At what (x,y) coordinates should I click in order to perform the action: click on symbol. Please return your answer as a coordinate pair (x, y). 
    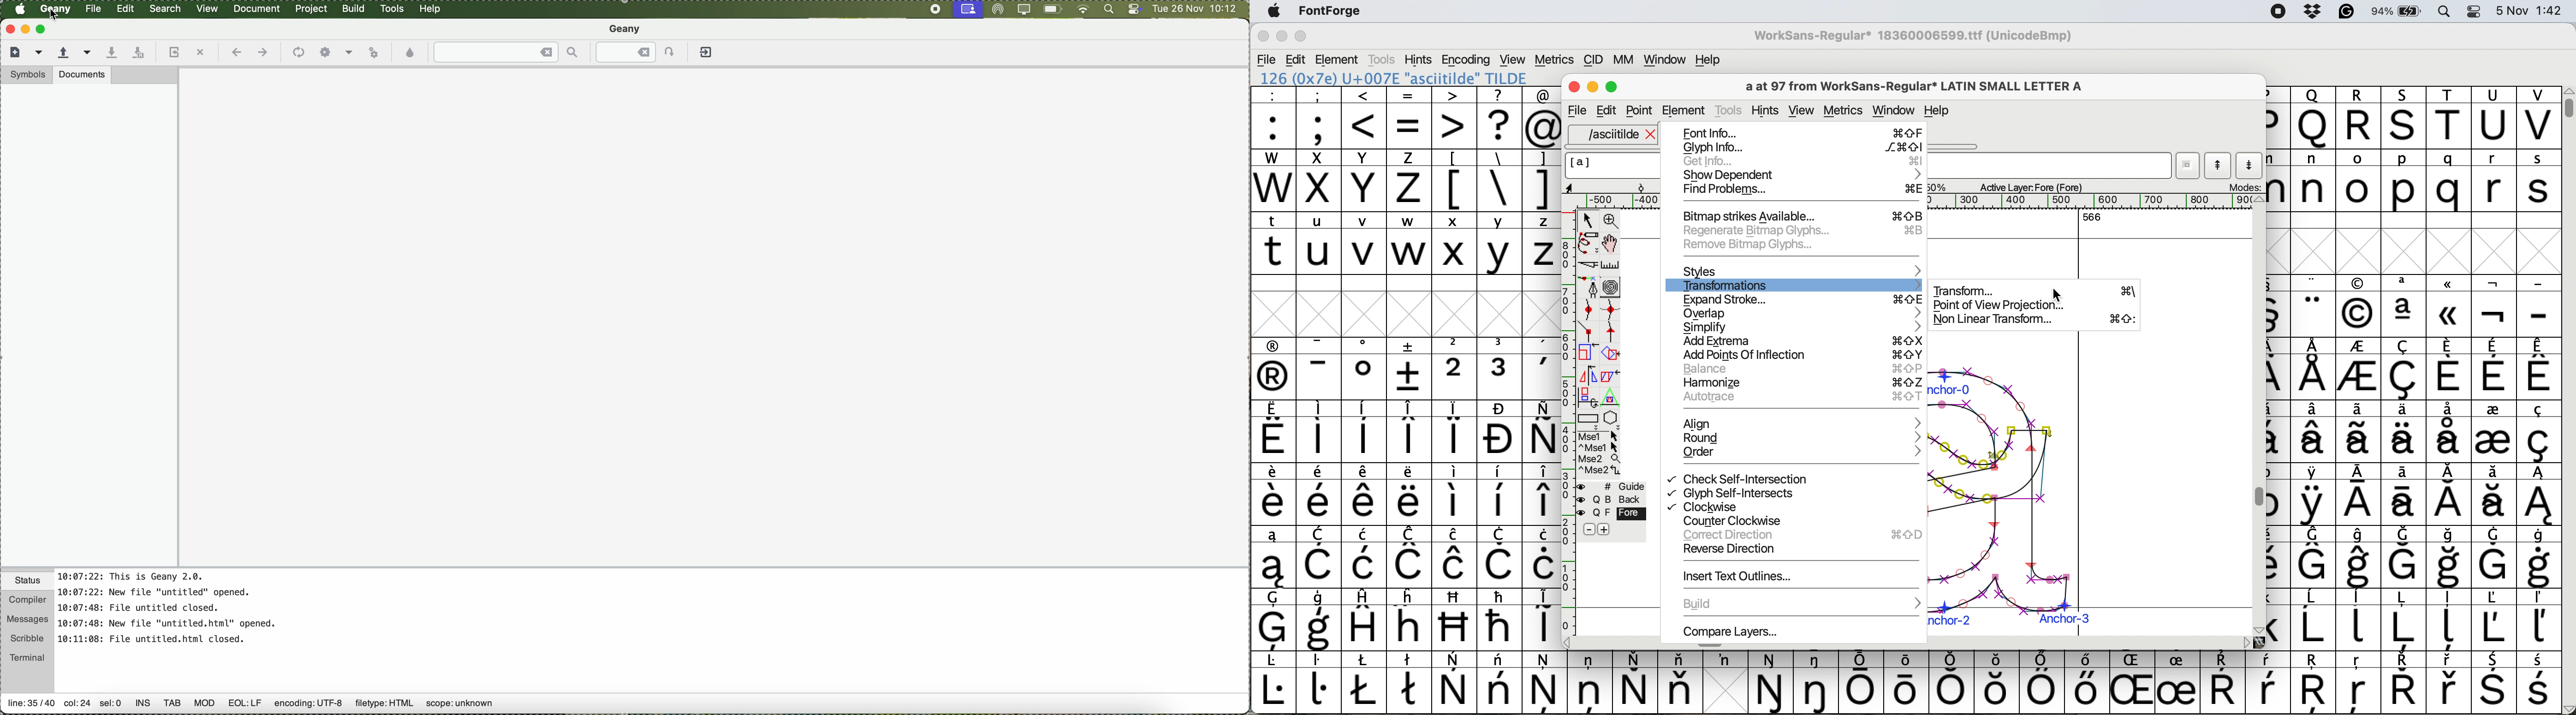
    Looking at the image, I should click on (1320, 494).